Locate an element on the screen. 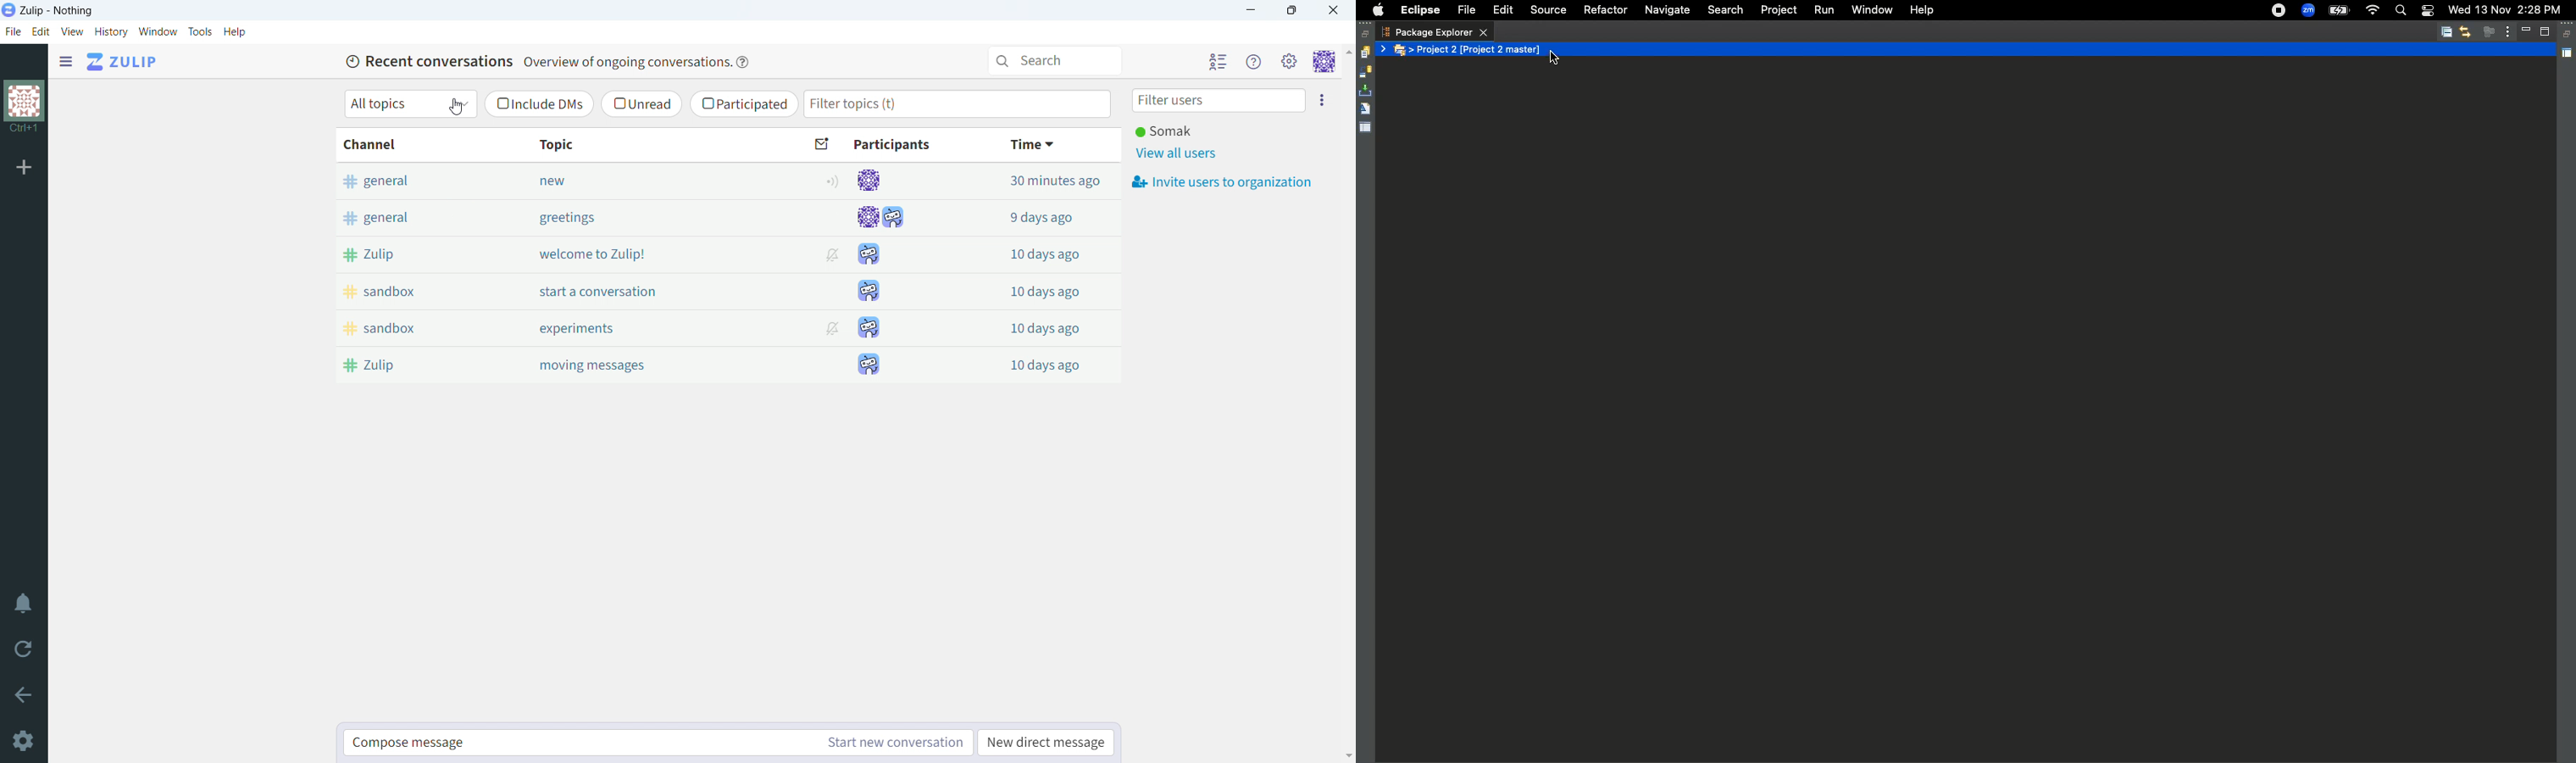 Image resolution: width=2576 pixels, height=784 pixels. Folder Icon is located at coordinates (1402, 51).